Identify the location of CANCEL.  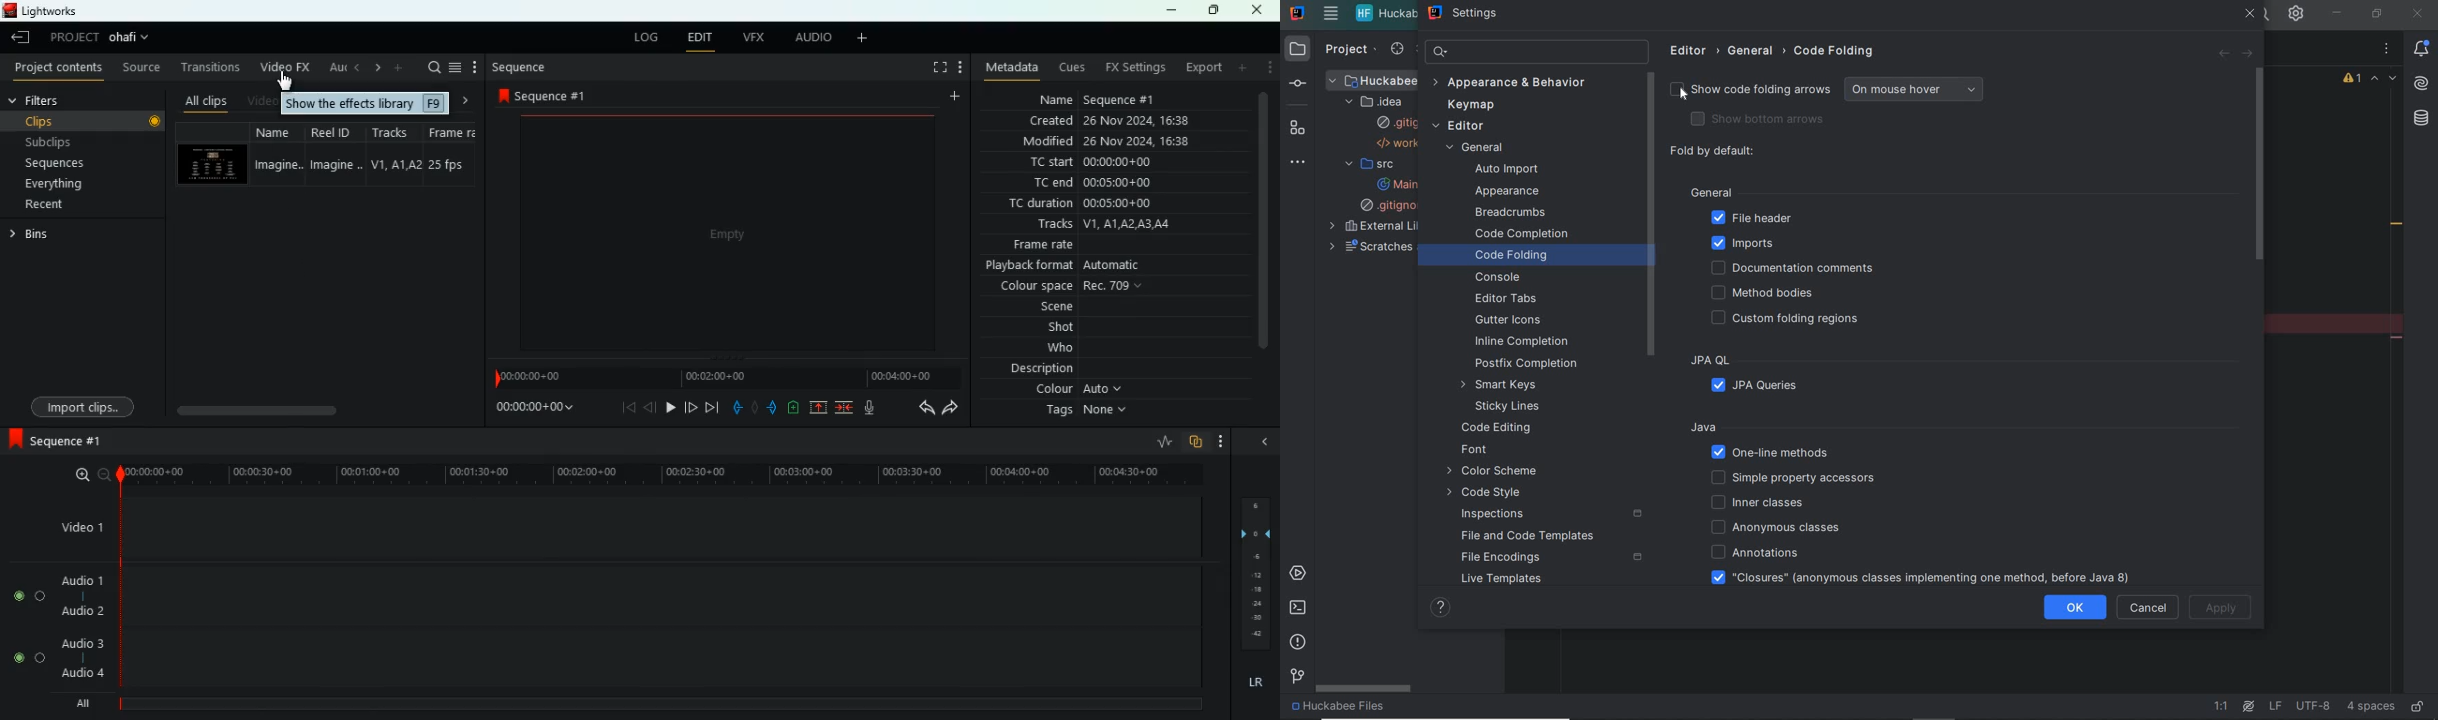
(2150, 610).